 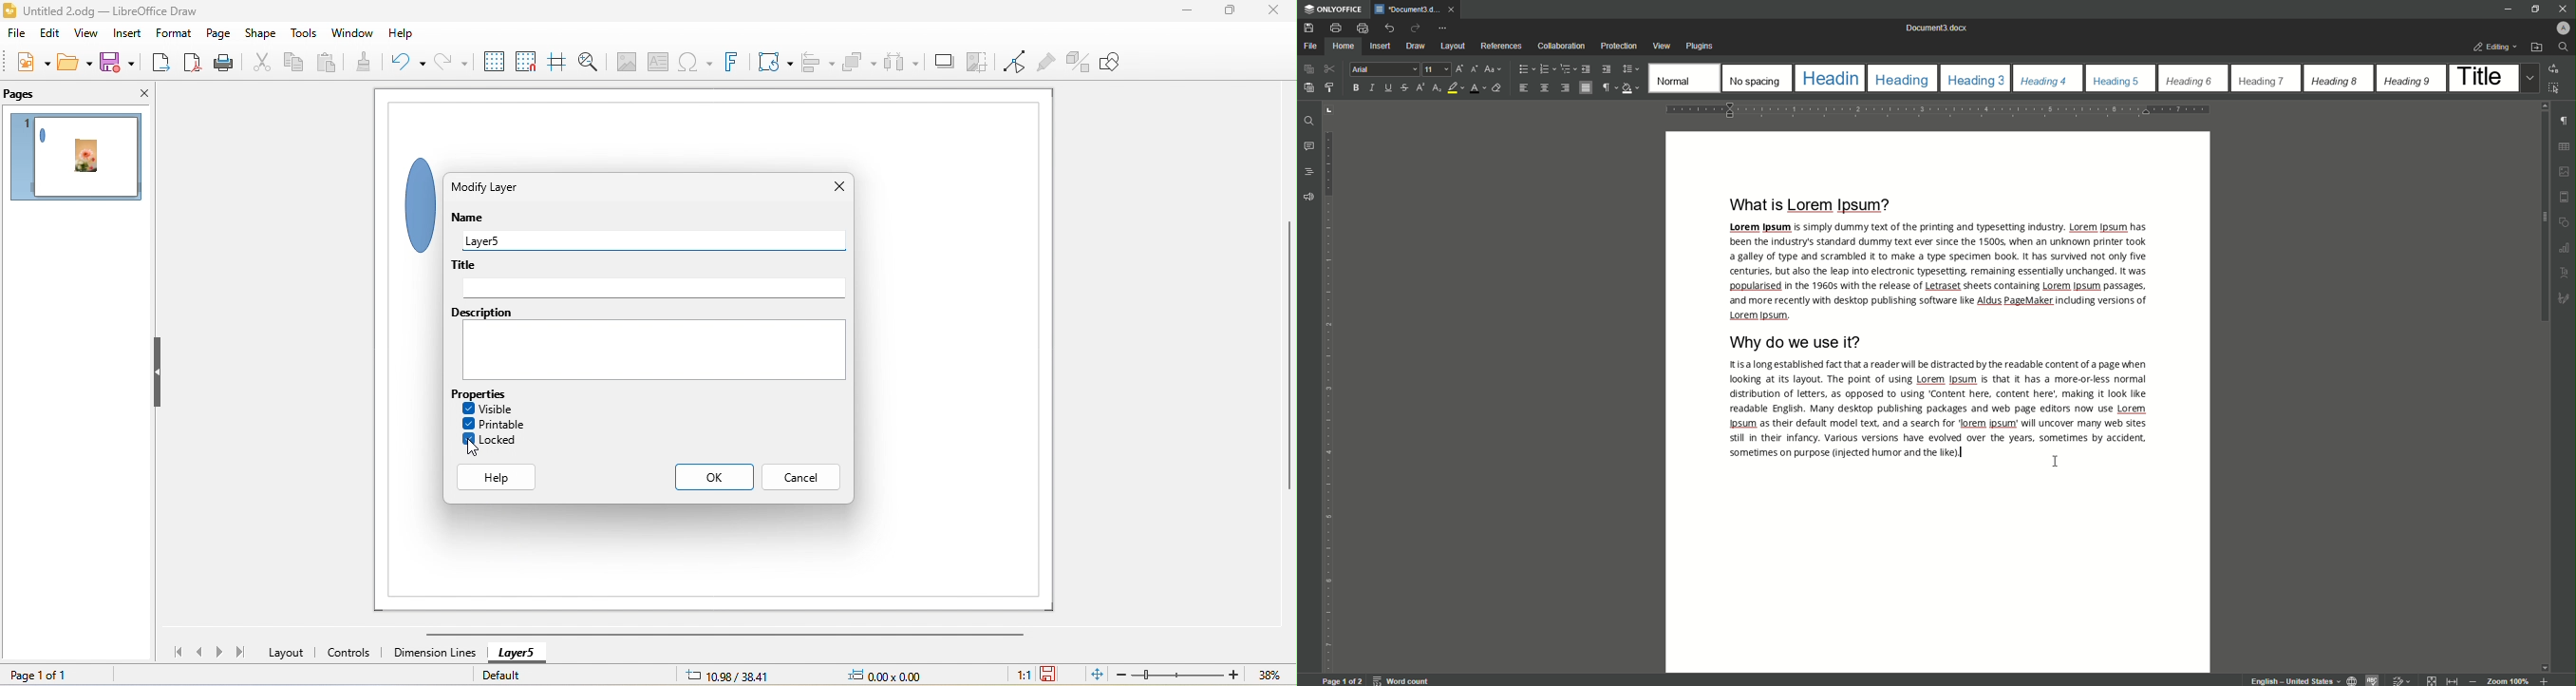 I want to click on maximize, so click(x=1225, y=13).